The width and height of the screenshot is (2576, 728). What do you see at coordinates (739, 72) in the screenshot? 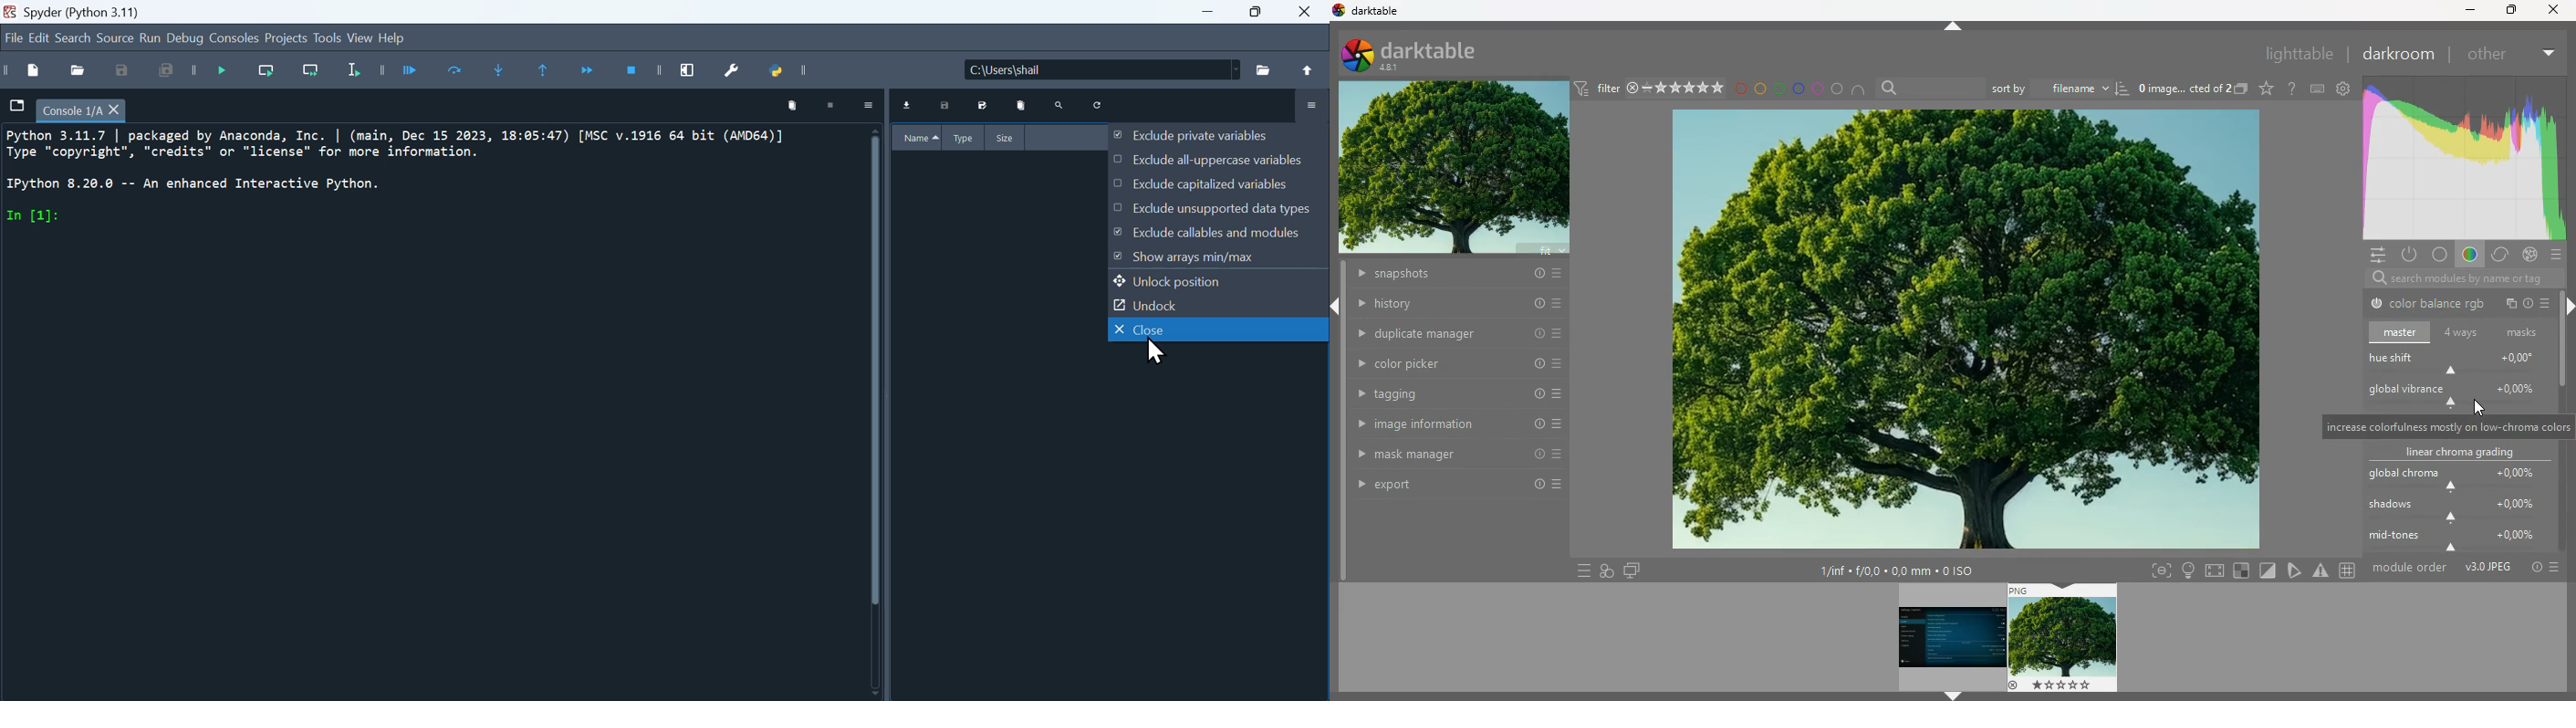
I see `Preferences` at bounding box center [739, 72].